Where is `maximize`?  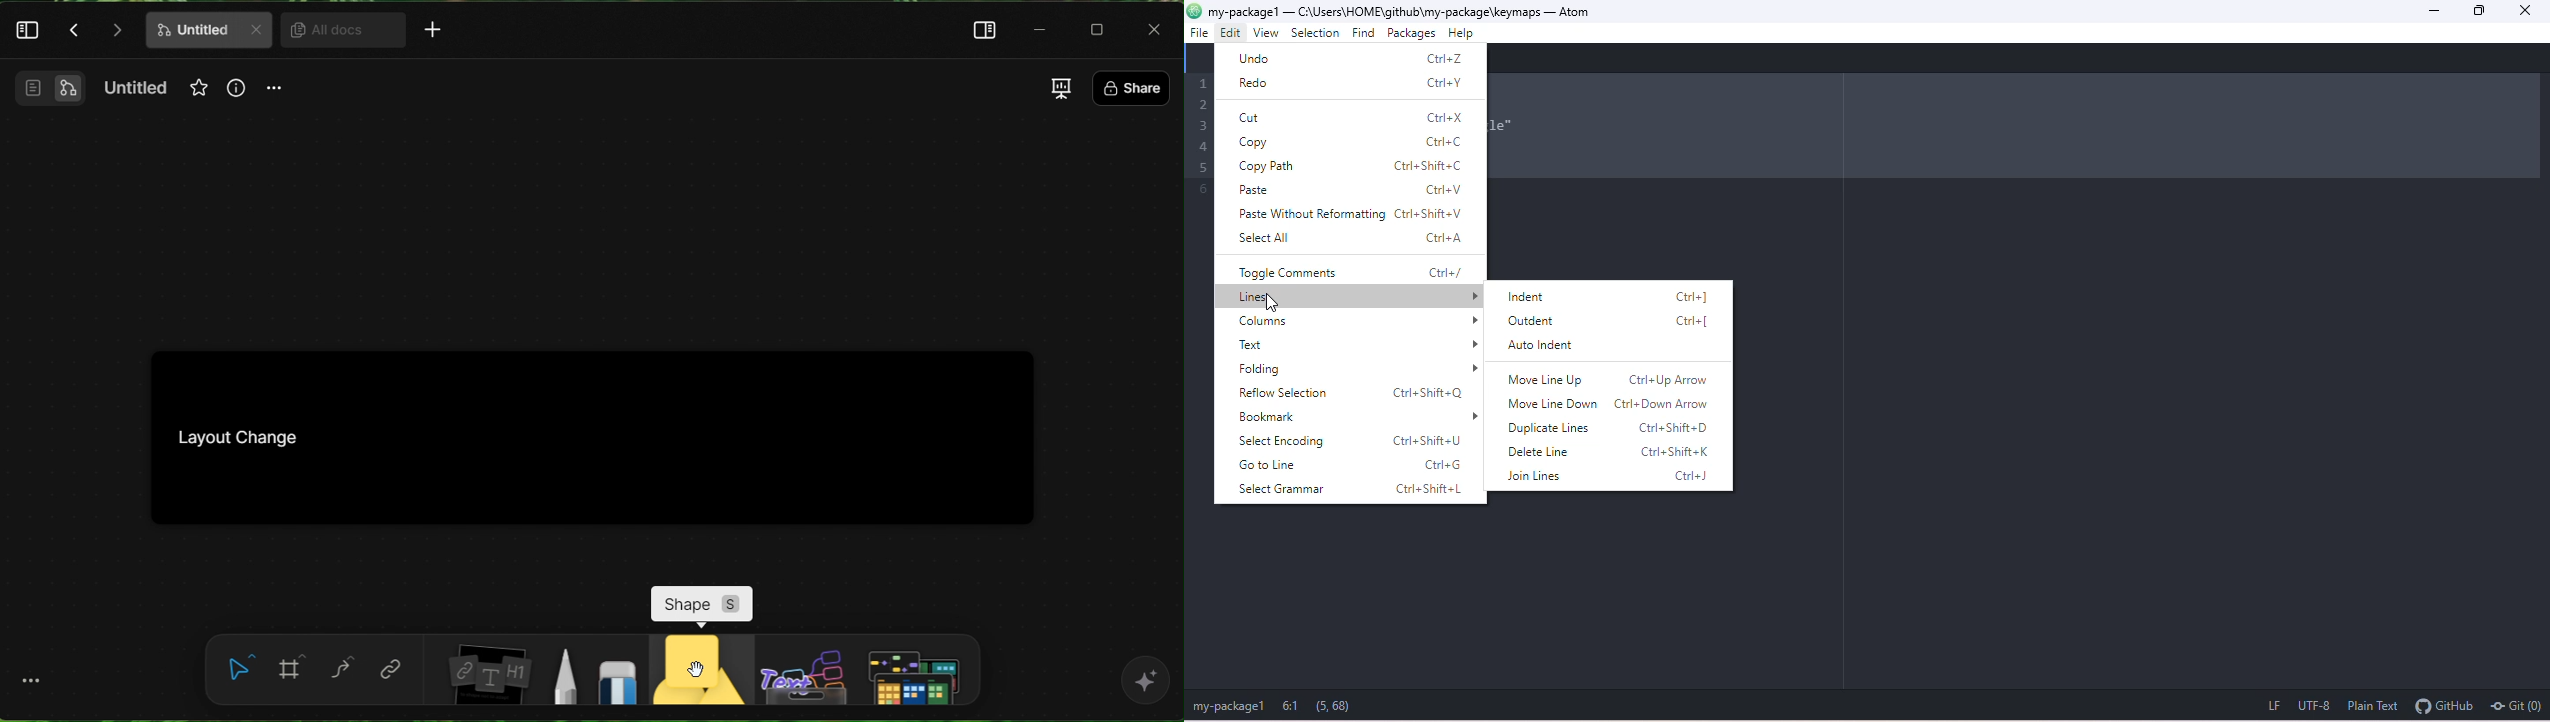 maximize is located at coordinates (2484, 10).